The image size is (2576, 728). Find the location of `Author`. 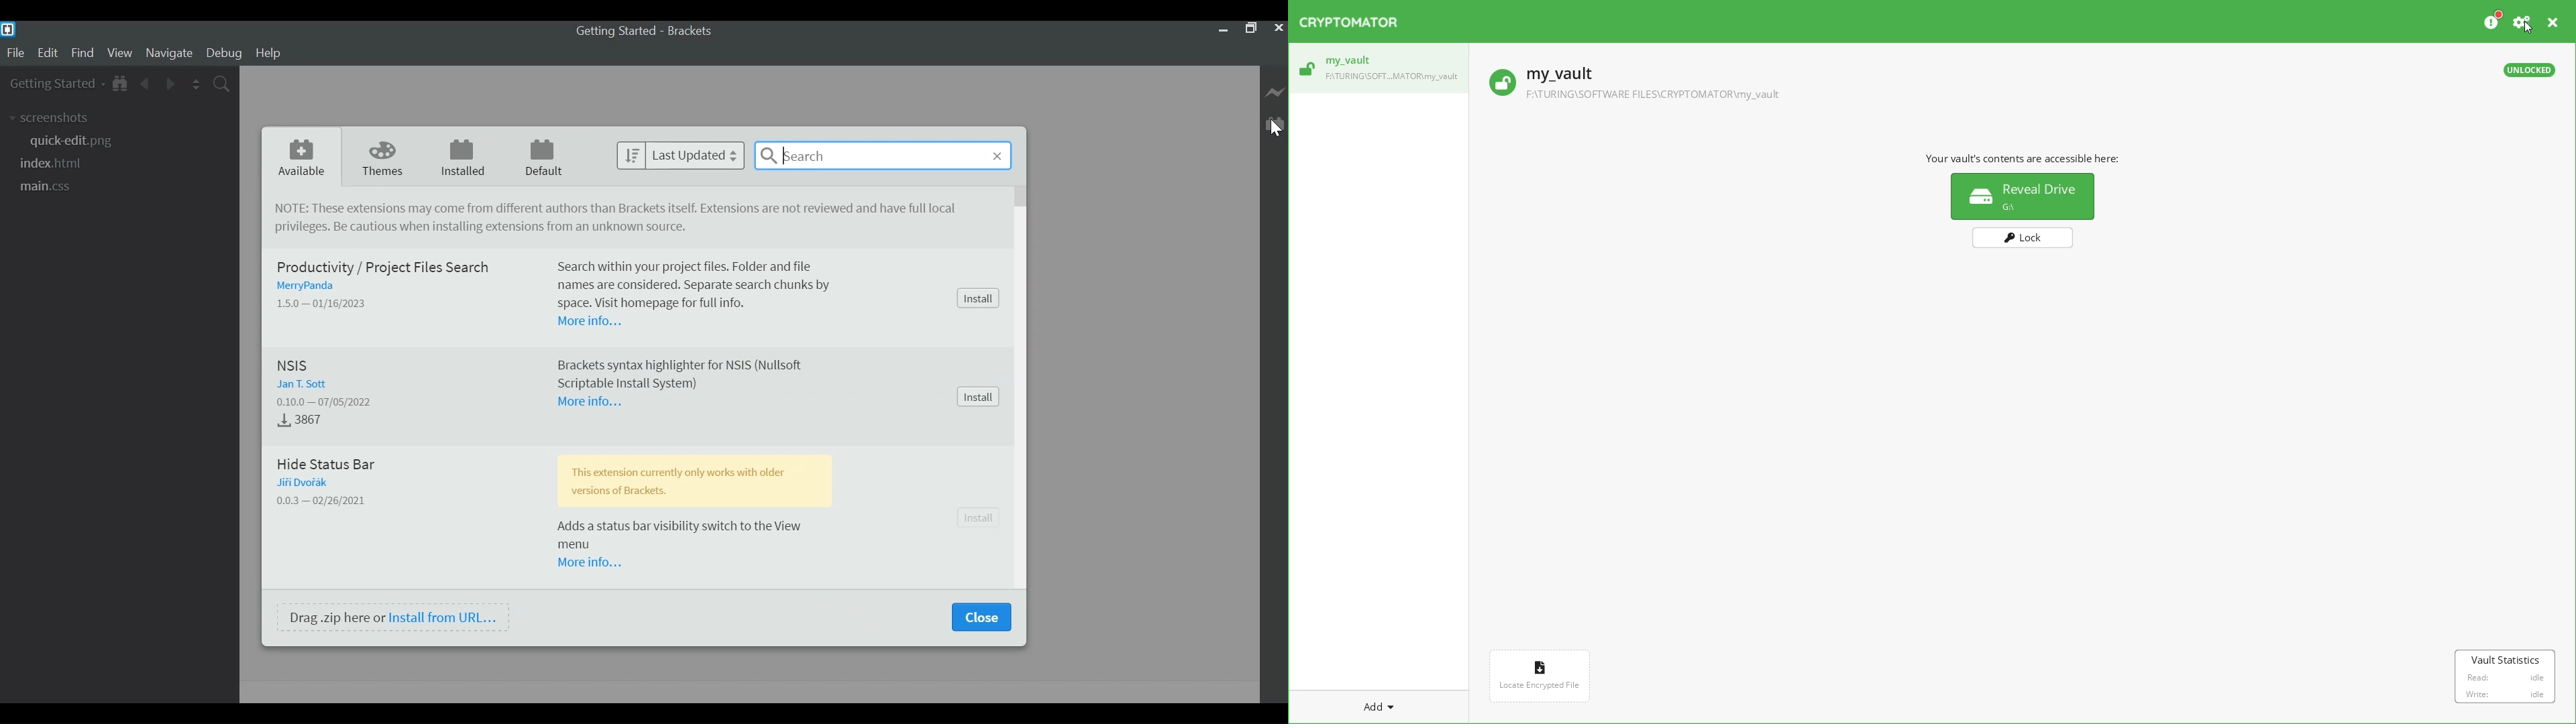

Author is located at coordinates (312, 286).